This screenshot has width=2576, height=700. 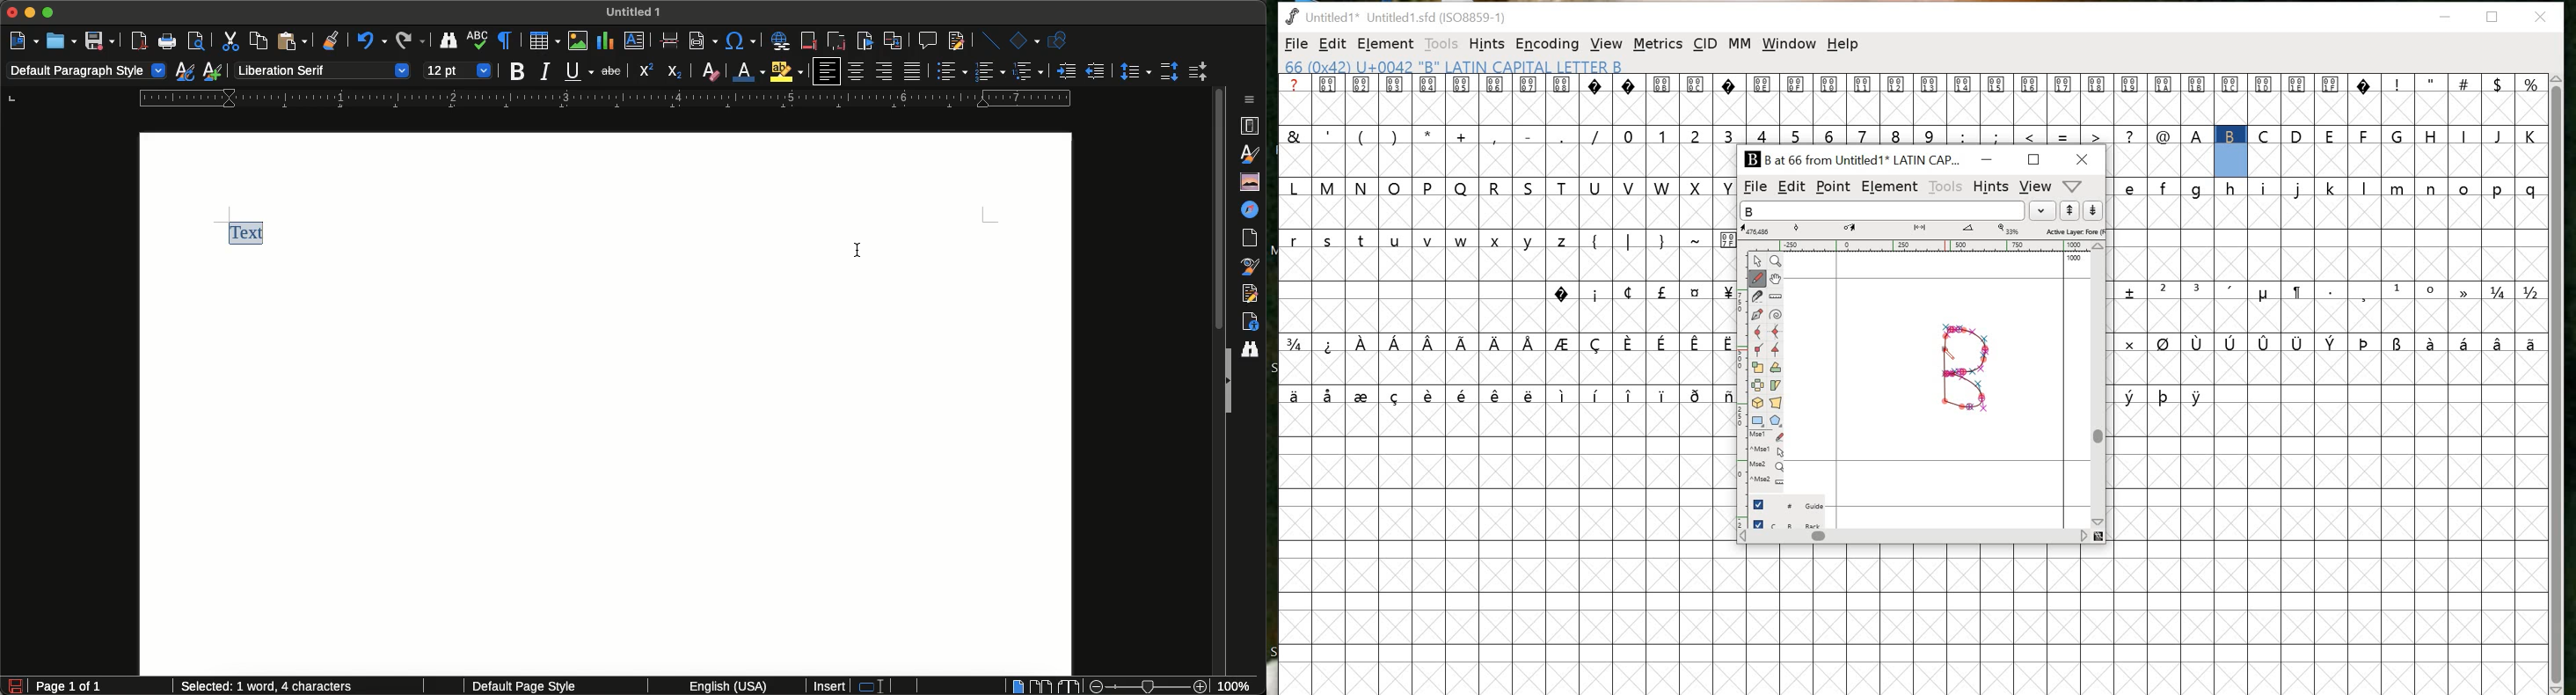 What do you see at coordinates (699, 40) in the screenshot?
I see `Insert field` at bounding box center [699, 40].